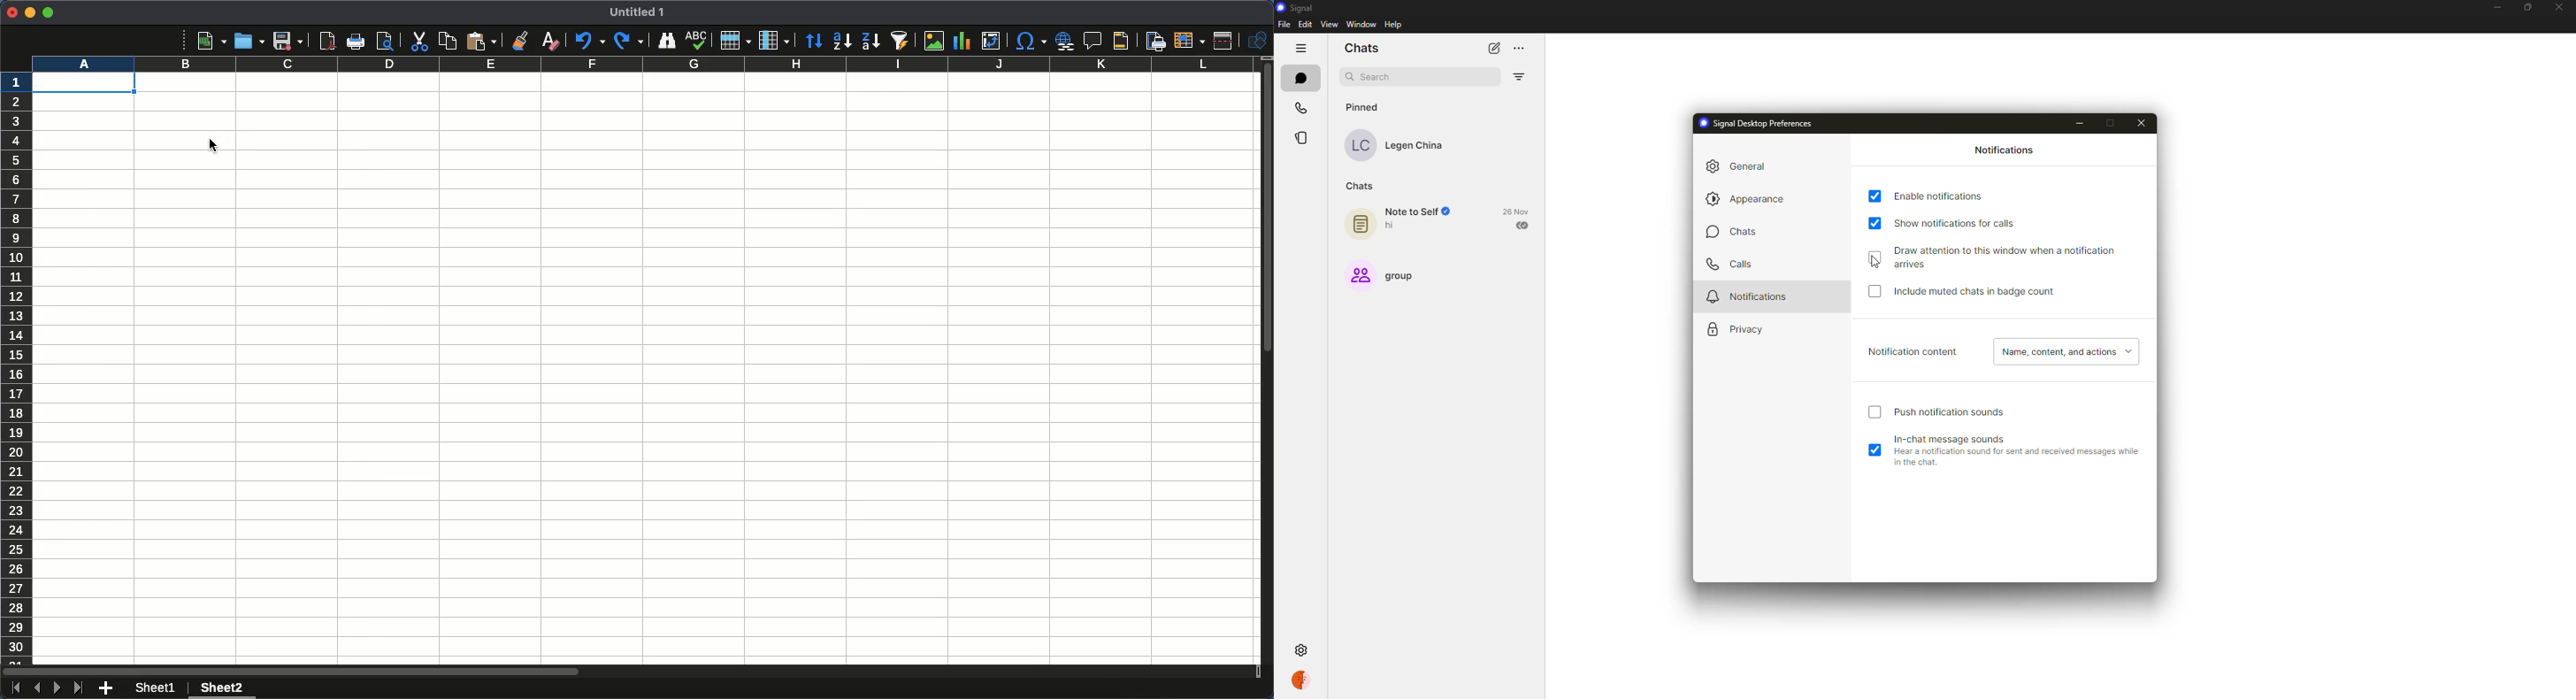 This screenshot has height=700, width=2576. Describe the element at coordinates (628, 40) in the screenshot. I see `Redo` at that location.